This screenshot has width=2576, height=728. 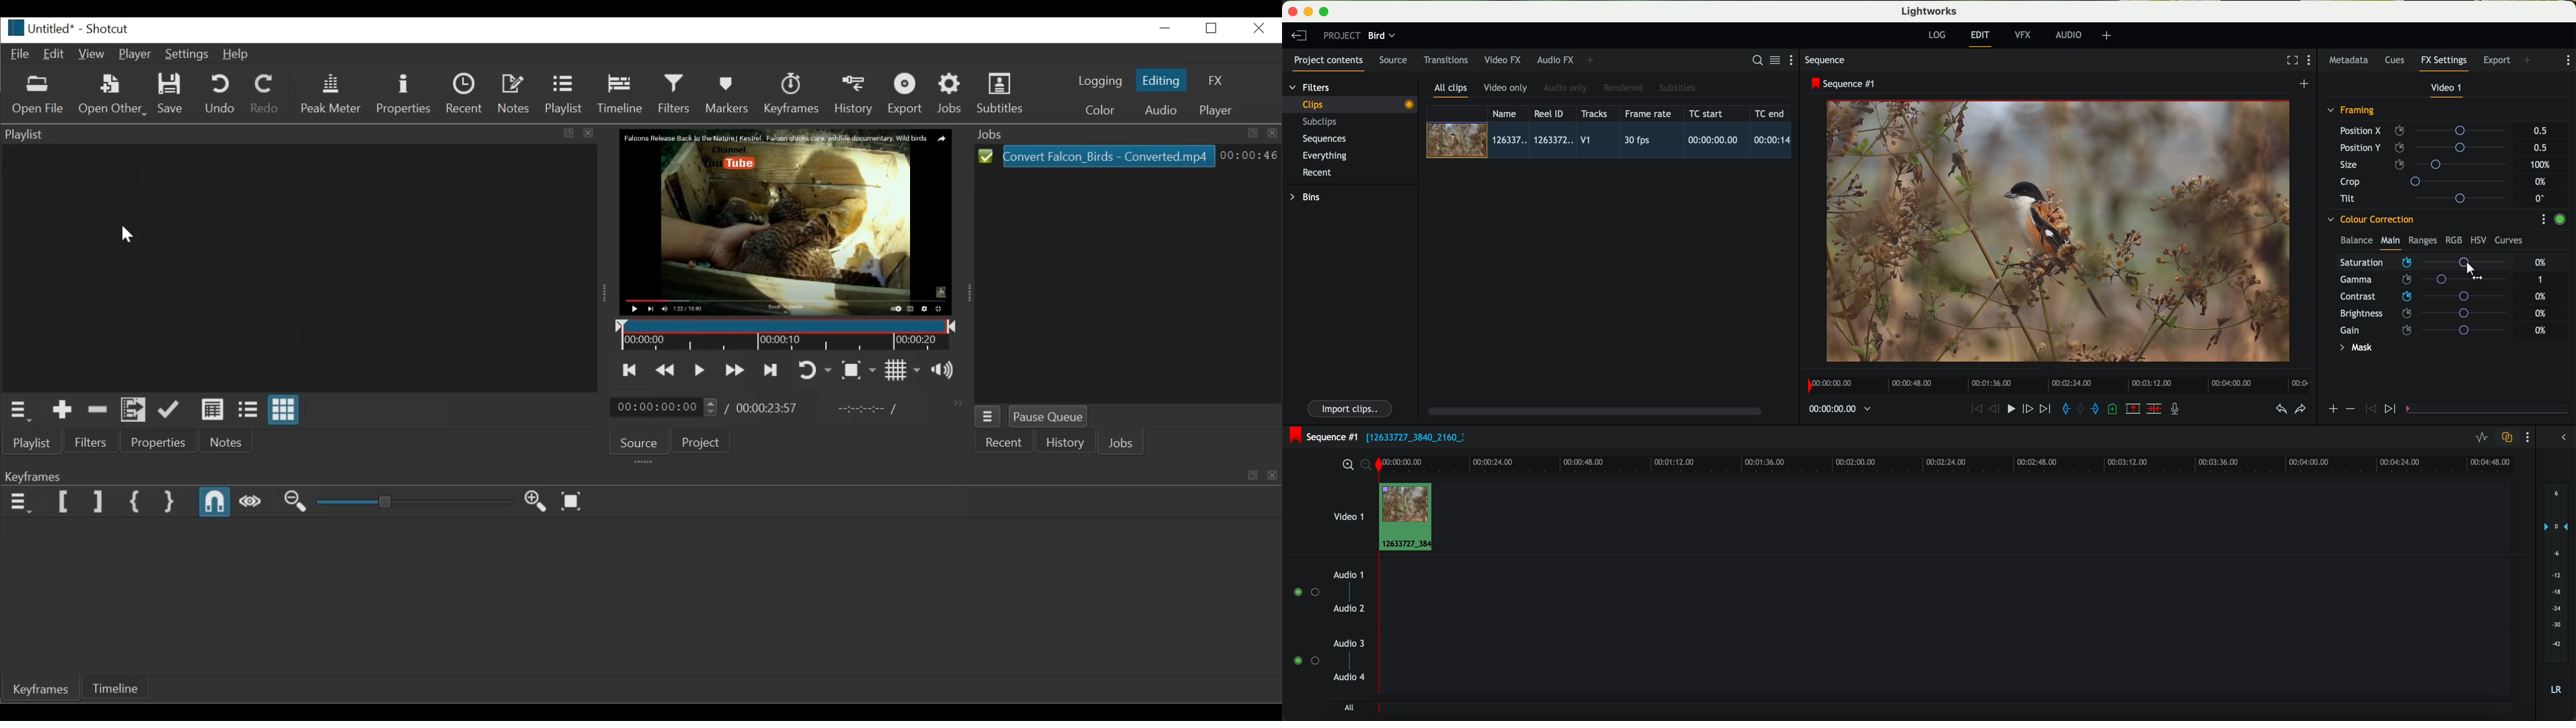 I want to click on click on video, so click(x=1612, y=141).